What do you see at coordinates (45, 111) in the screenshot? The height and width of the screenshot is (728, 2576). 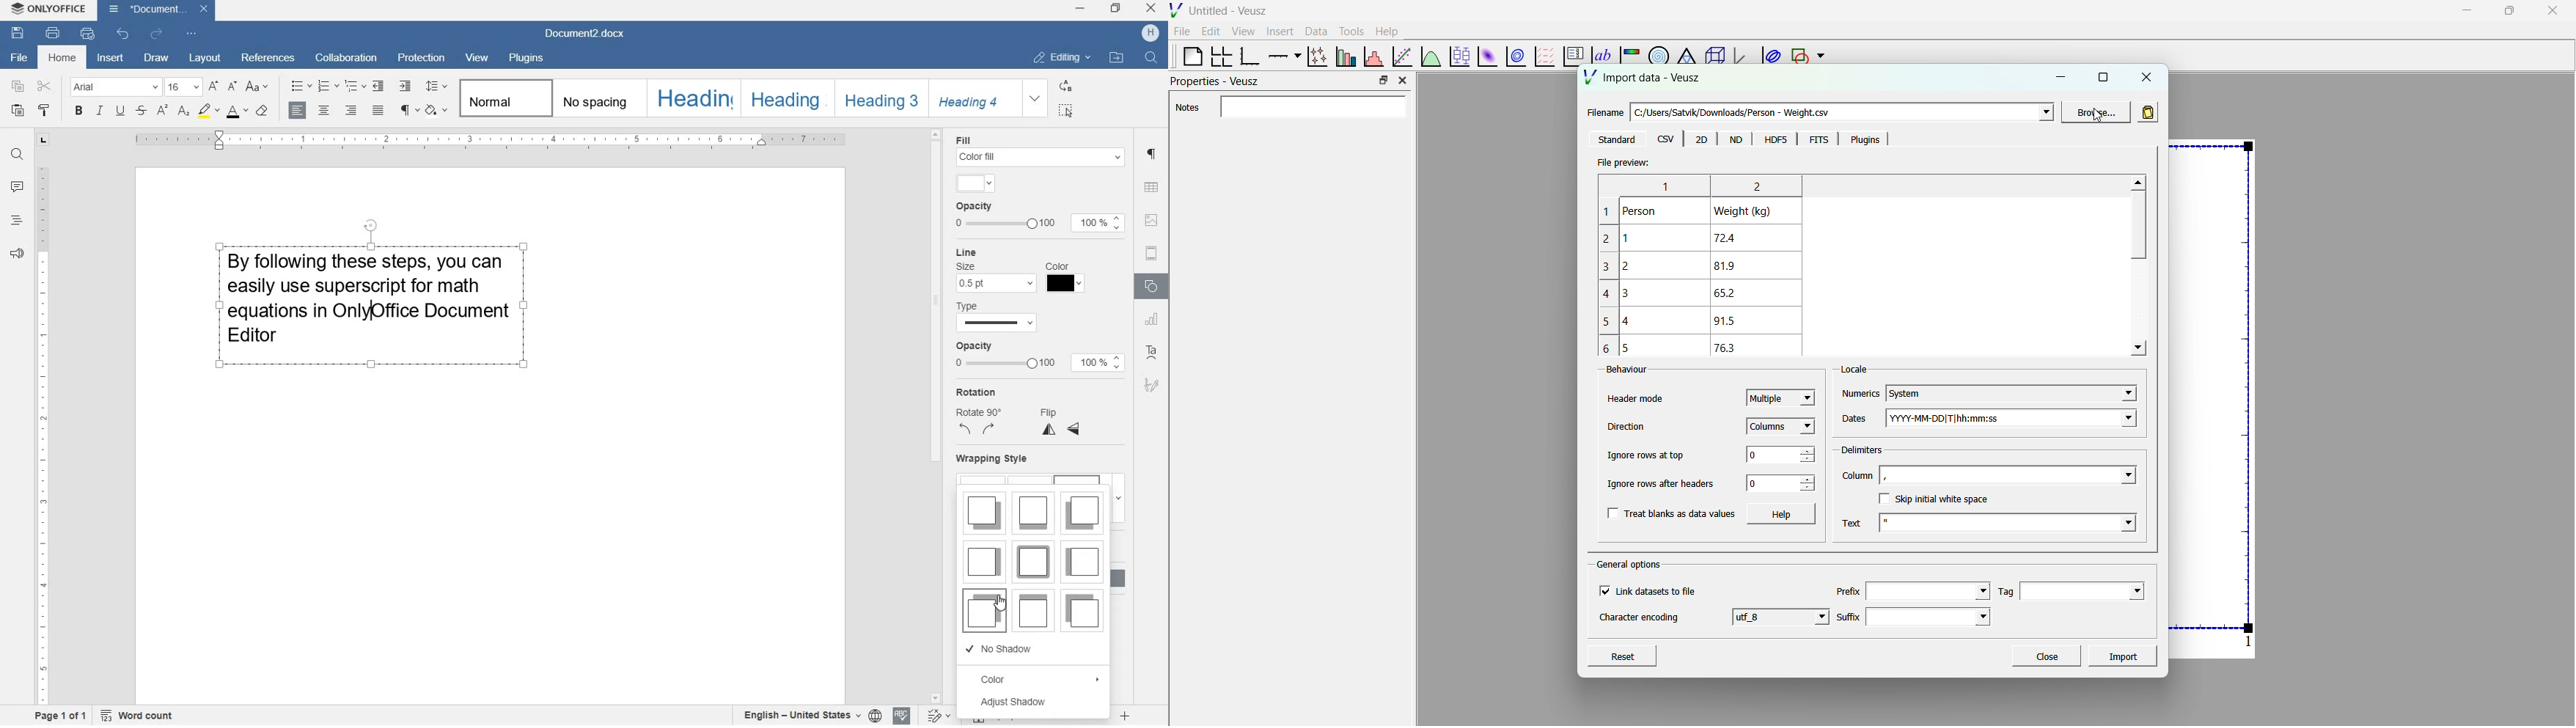 I see `copy style` at bounding box center [45, 111].